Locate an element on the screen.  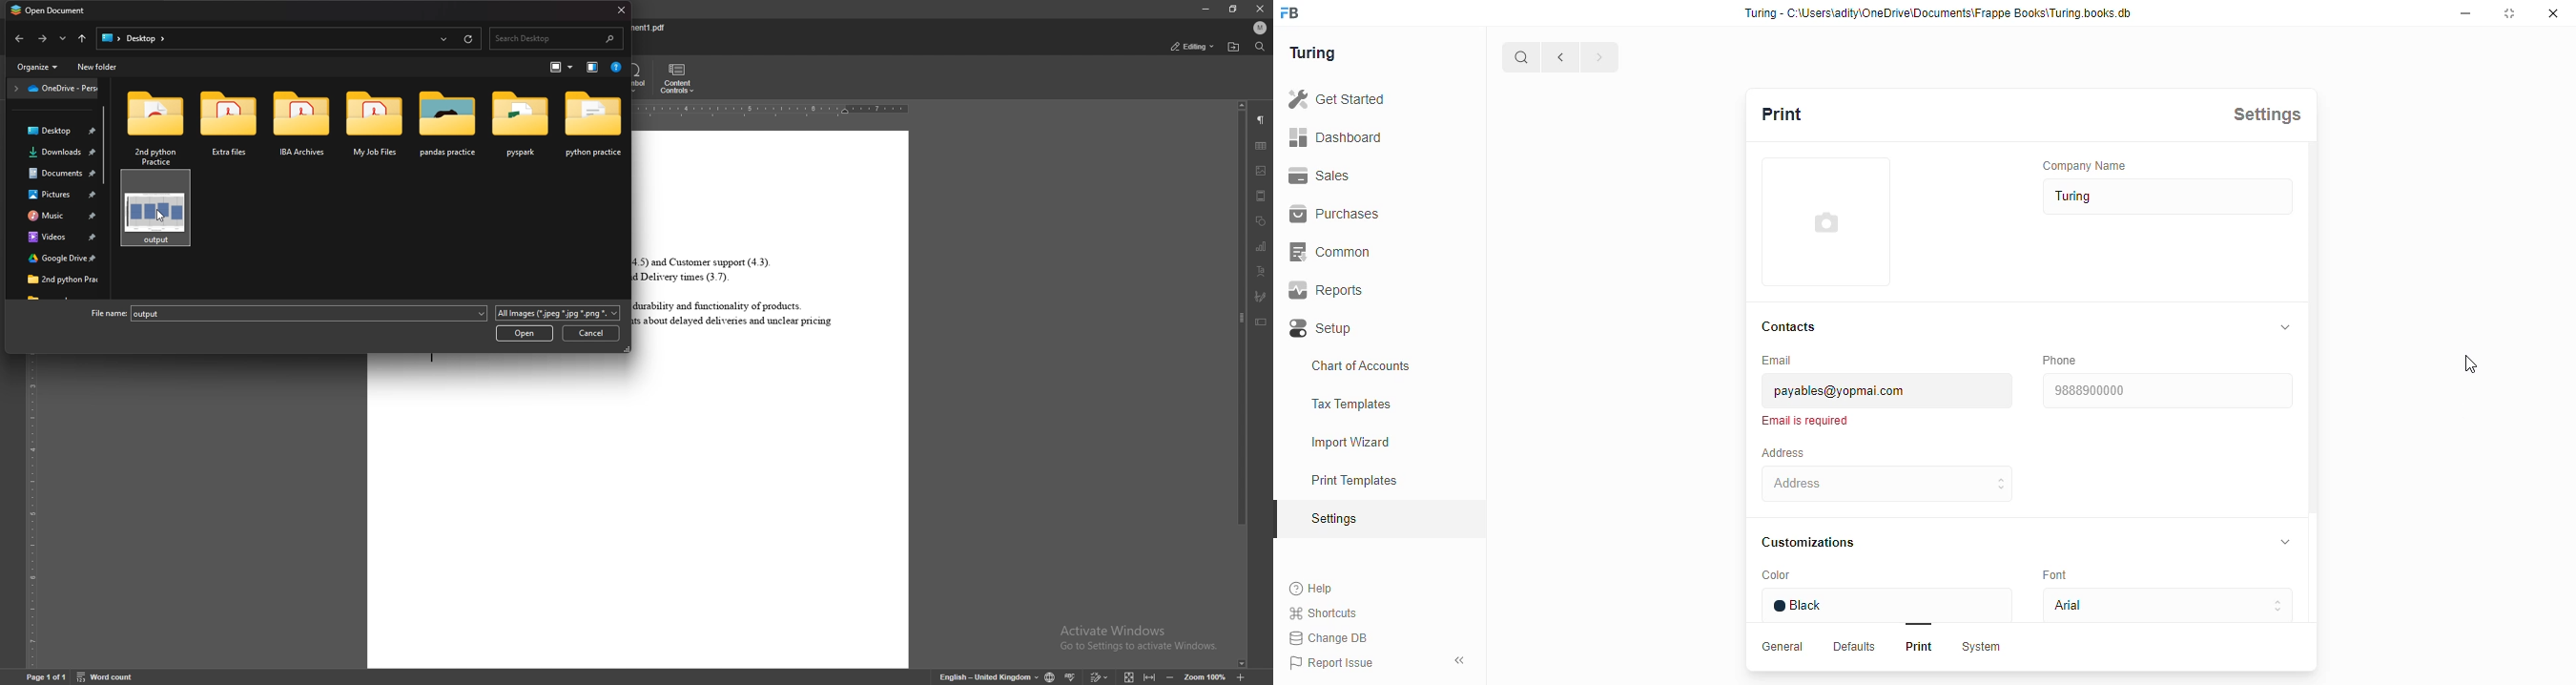
Contacts is located at coordinates (1795, 325).